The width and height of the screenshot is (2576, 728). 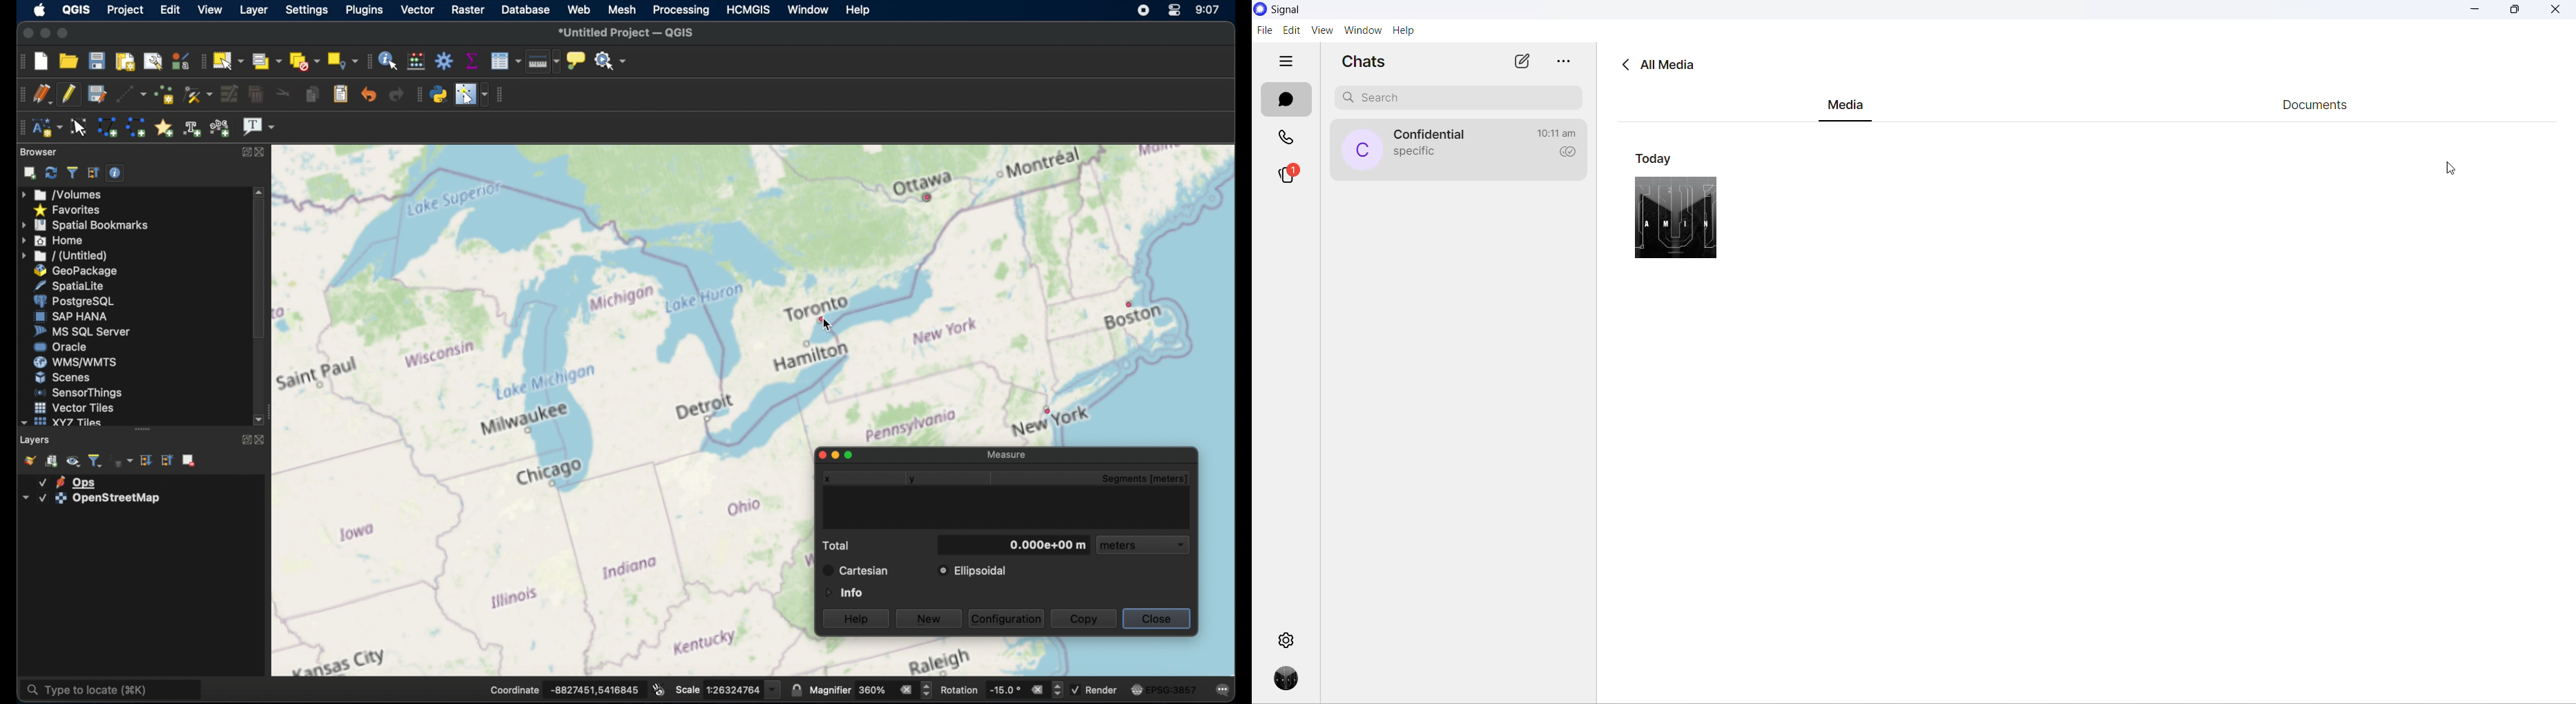 I want to click on more options, so click(x=1562, y=63).